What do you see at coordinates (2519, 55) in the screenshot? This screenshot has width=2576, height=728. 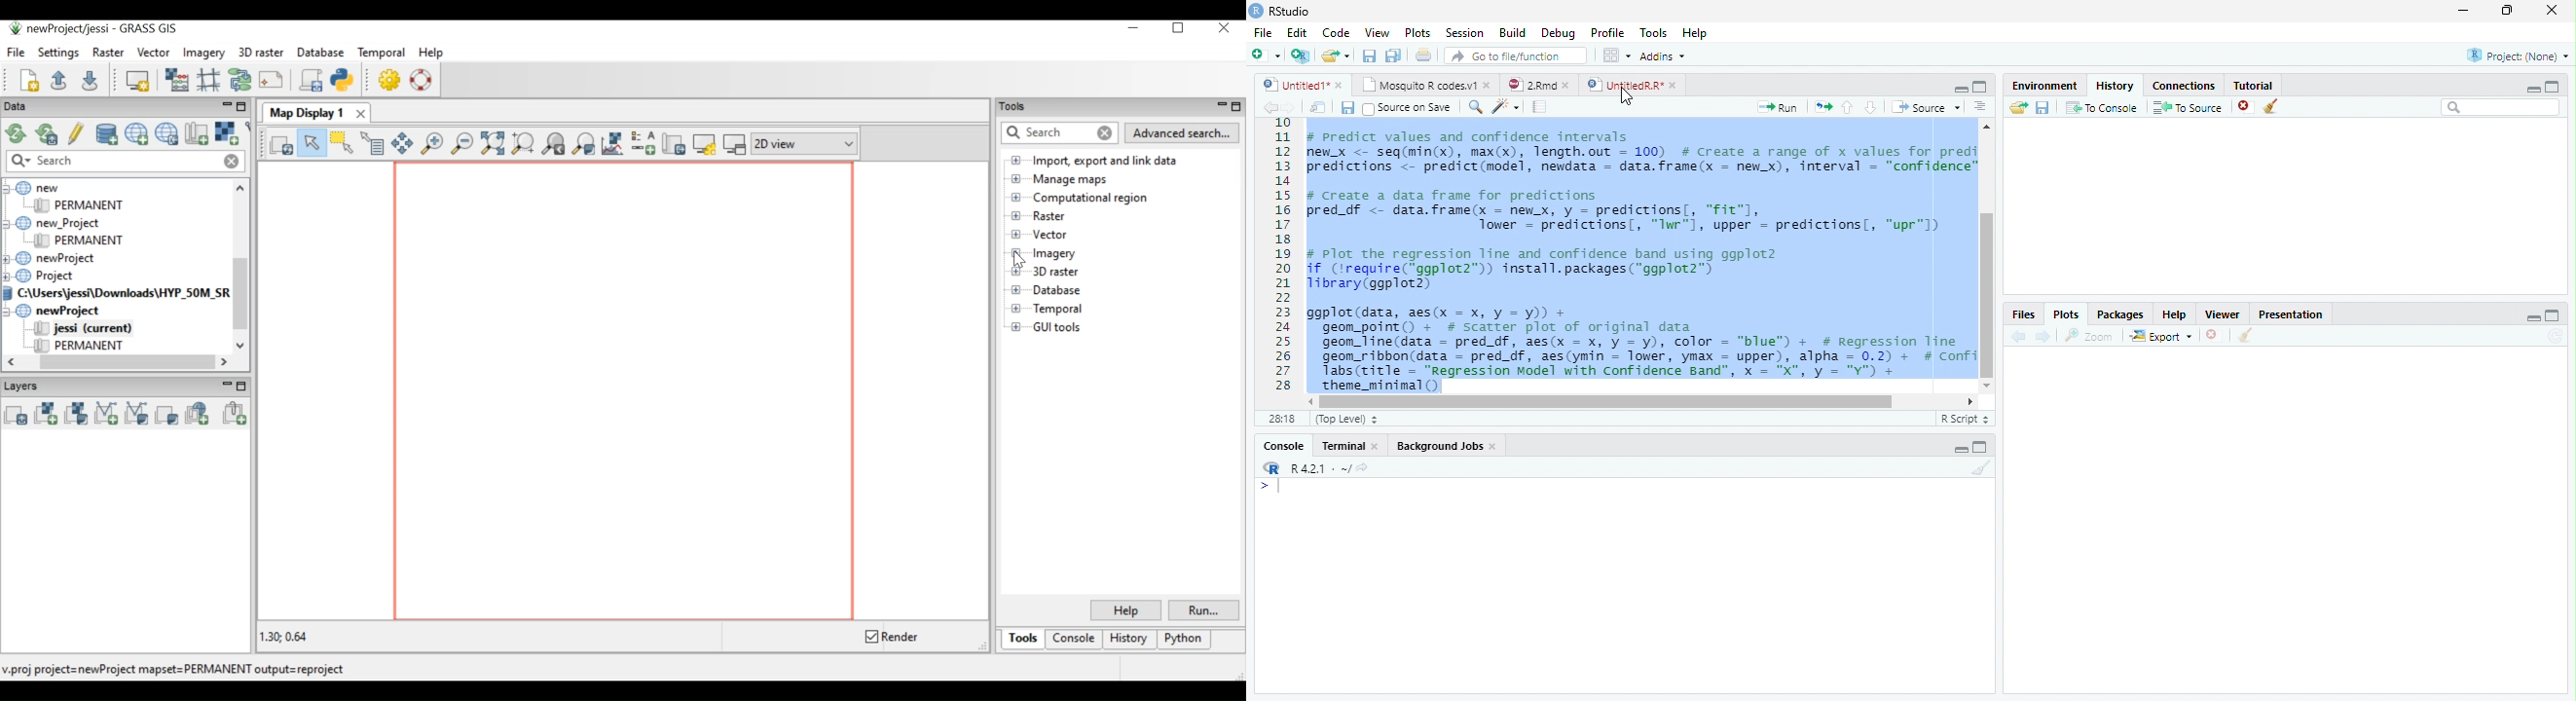 I see `Project (None)` at bounding box center [2519, 55].